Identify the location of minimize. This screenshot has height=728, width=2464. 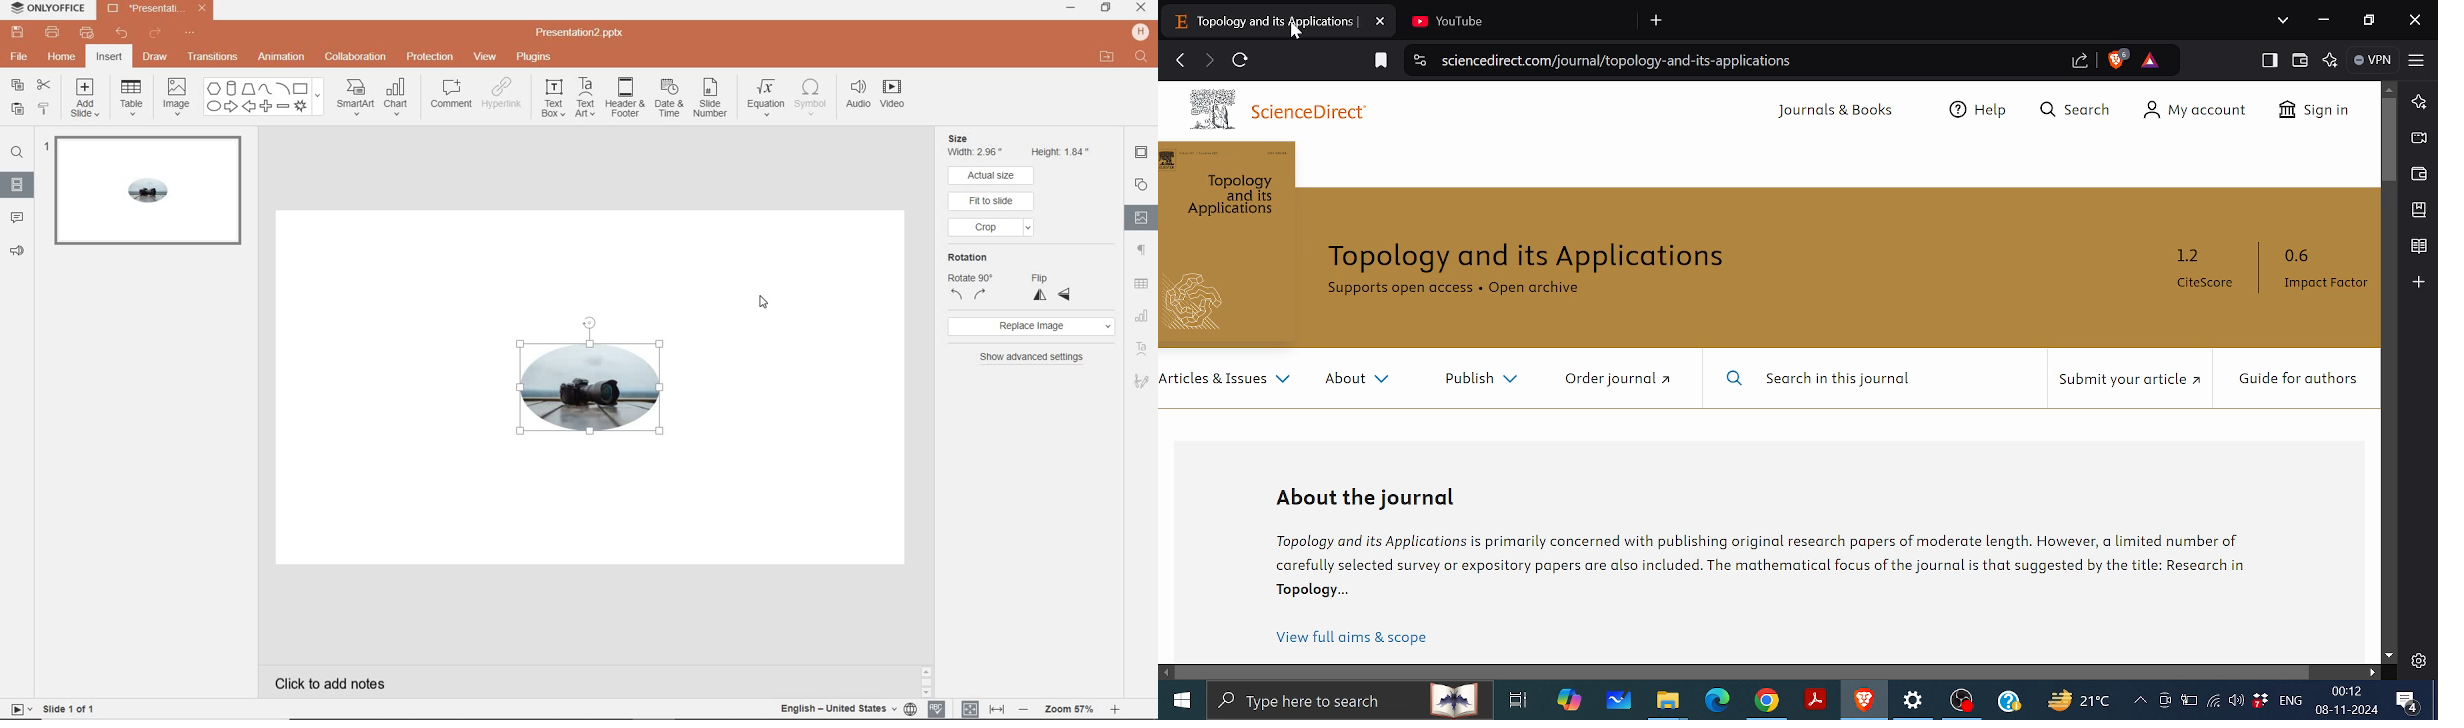
(1074, 9).